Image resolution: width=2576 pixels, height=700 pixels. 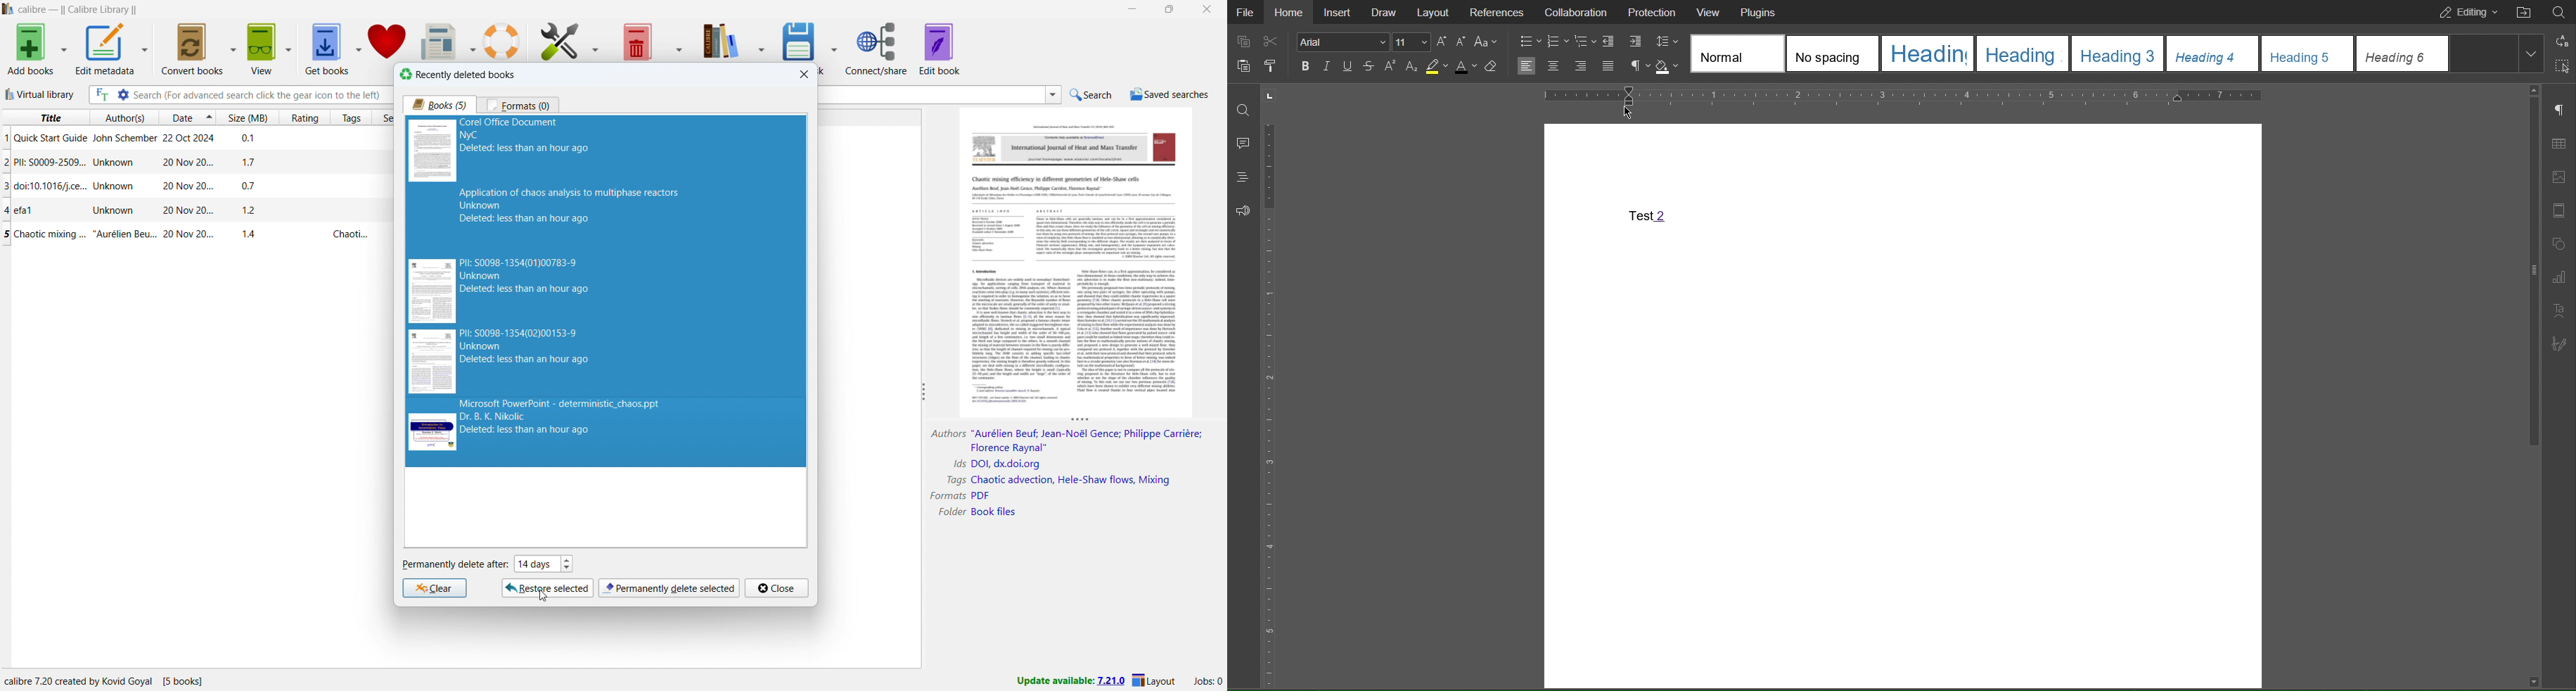 I want to click on connect/share, so click(x=877, y=47).